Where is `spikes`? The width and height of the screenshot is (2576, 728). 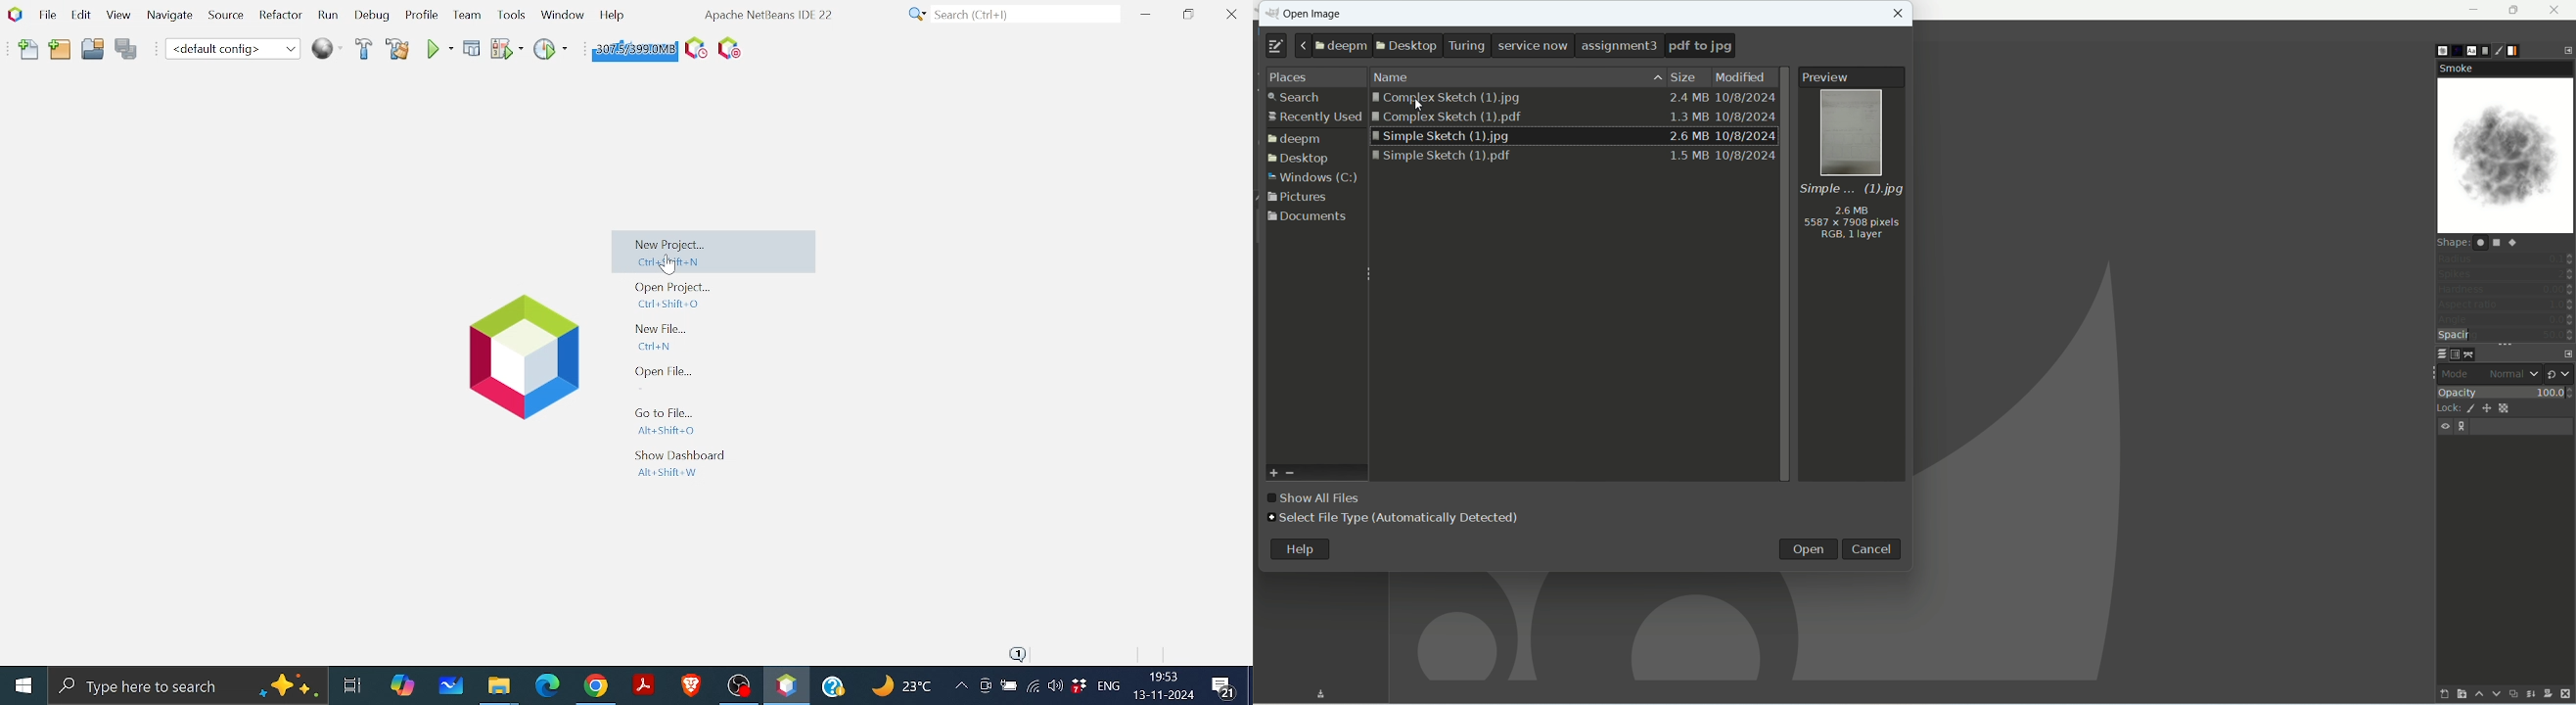
spikes is located at coordinates (2506, 272).